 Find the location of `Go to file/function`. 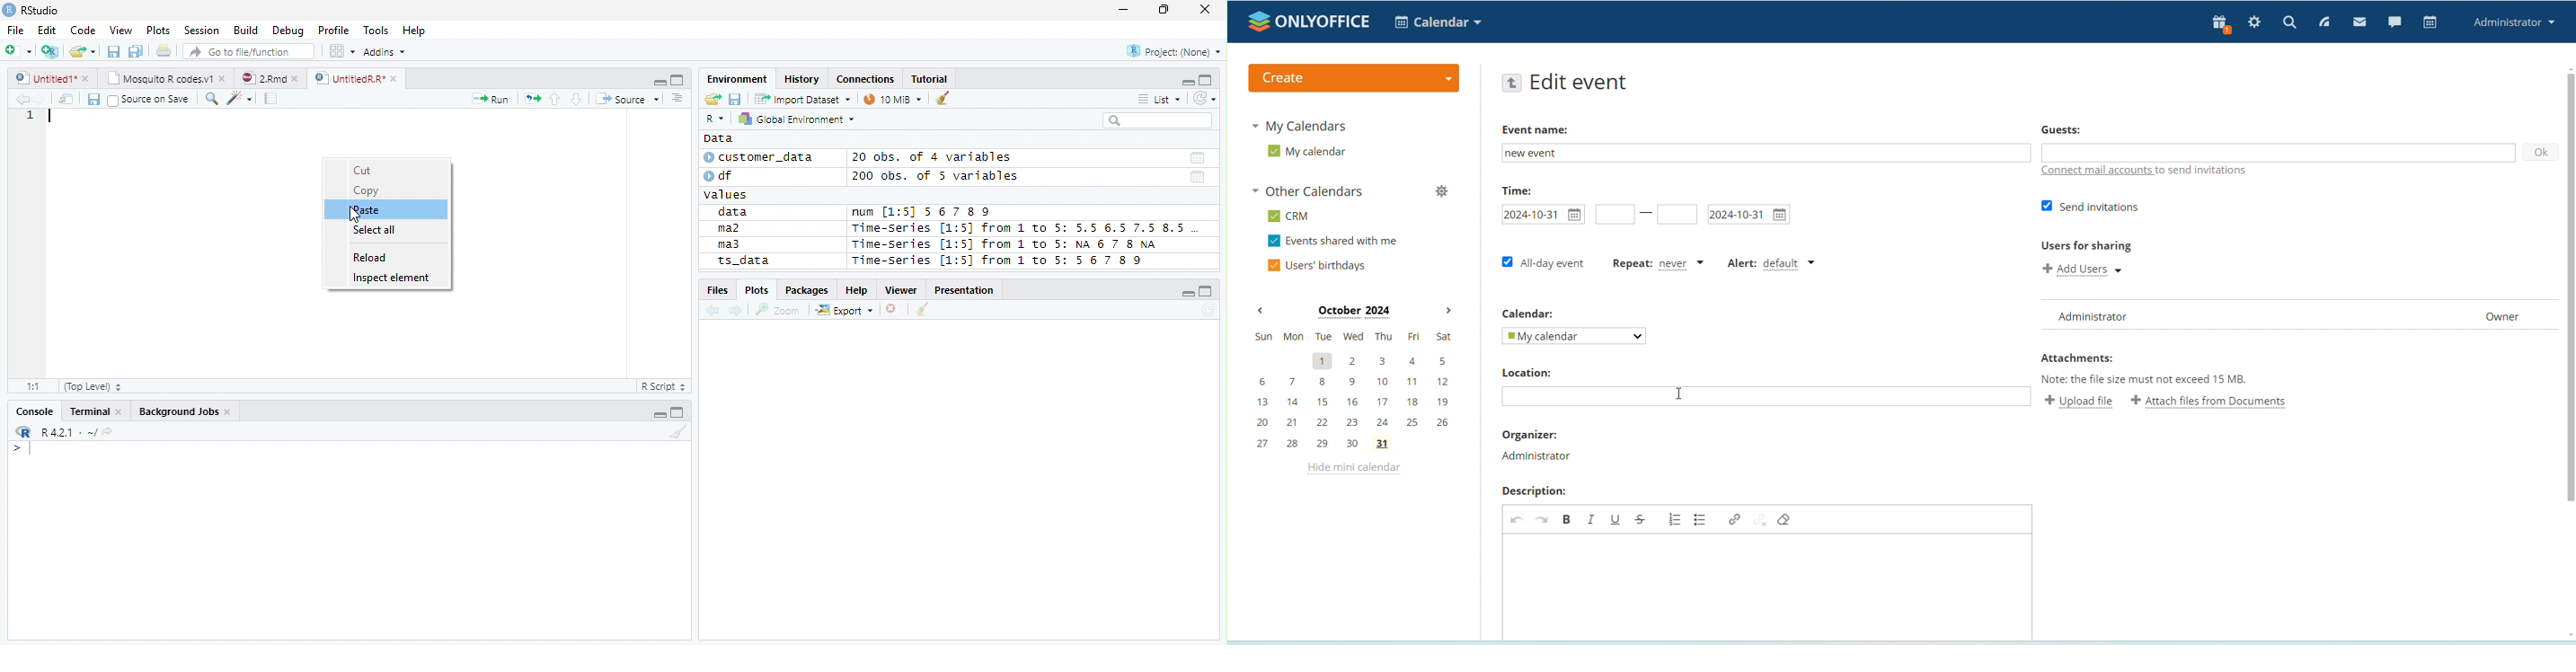

Go to file/function is located at coordinates (246, 52).